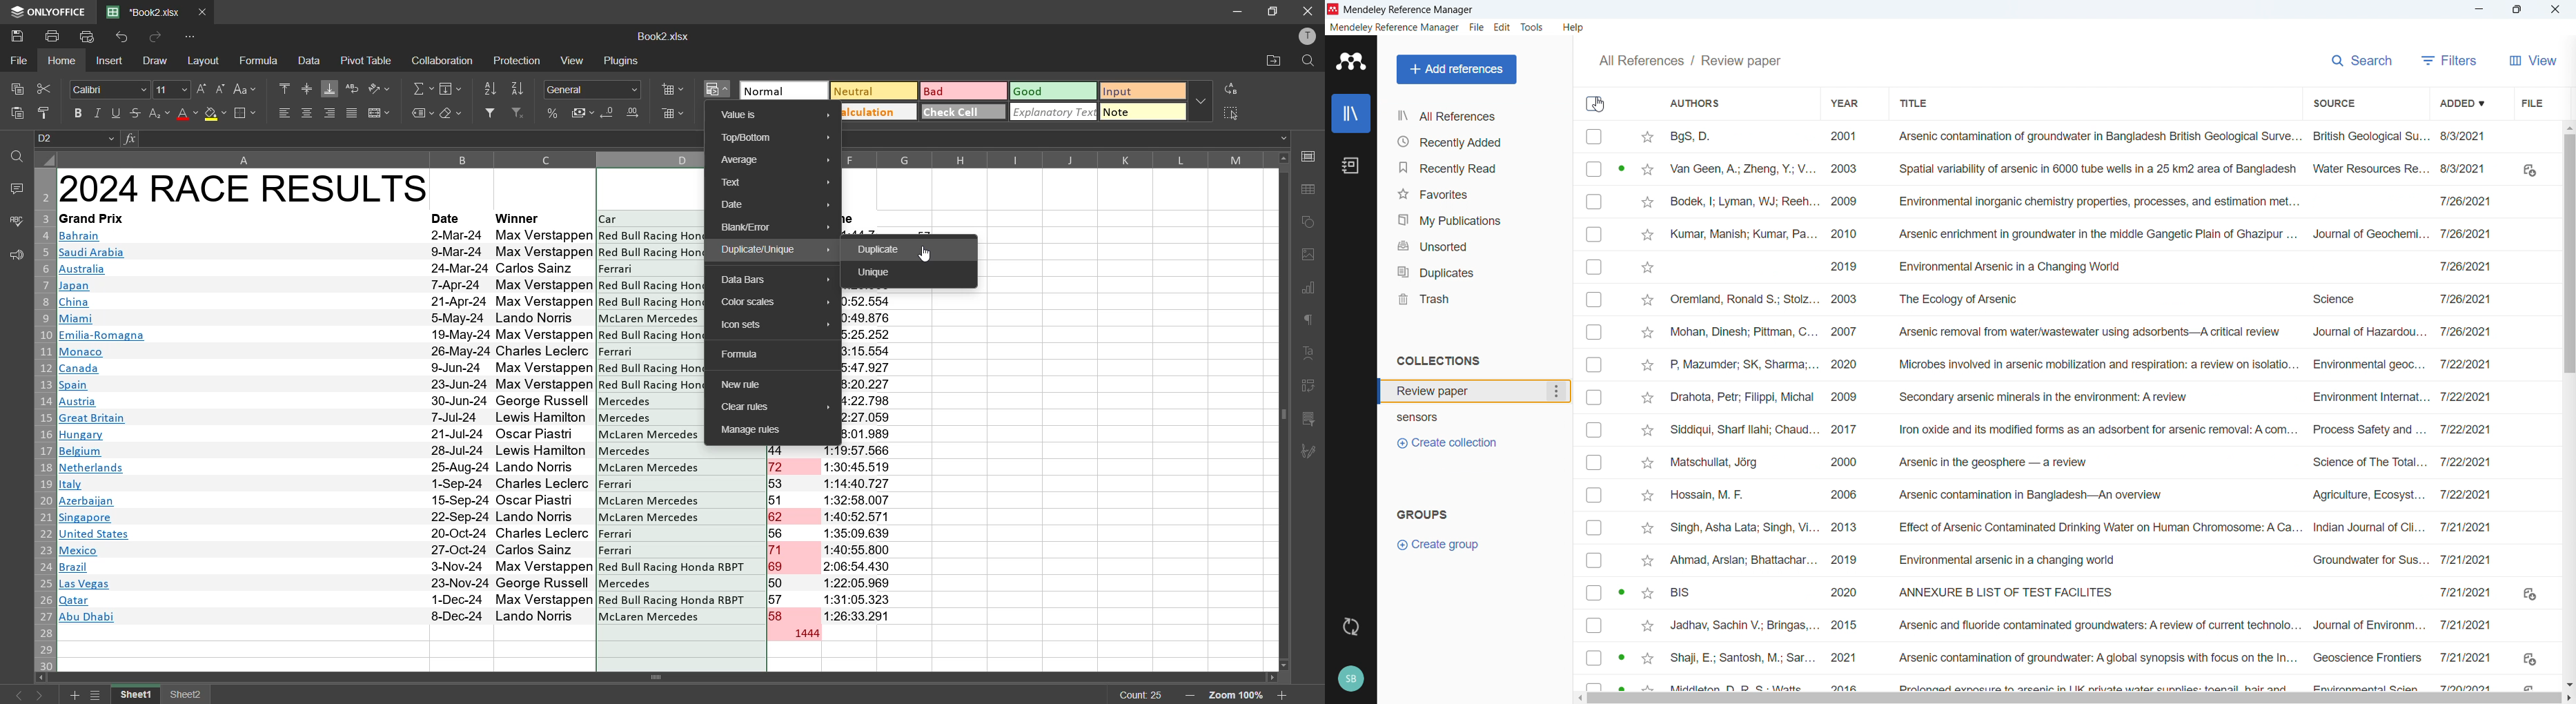 This screenshot has width=2576, height=728. What do you see at coordinates (1474, 245) in the screenshot?
I see `Unsorted ` at bounding box center [1474, 245].